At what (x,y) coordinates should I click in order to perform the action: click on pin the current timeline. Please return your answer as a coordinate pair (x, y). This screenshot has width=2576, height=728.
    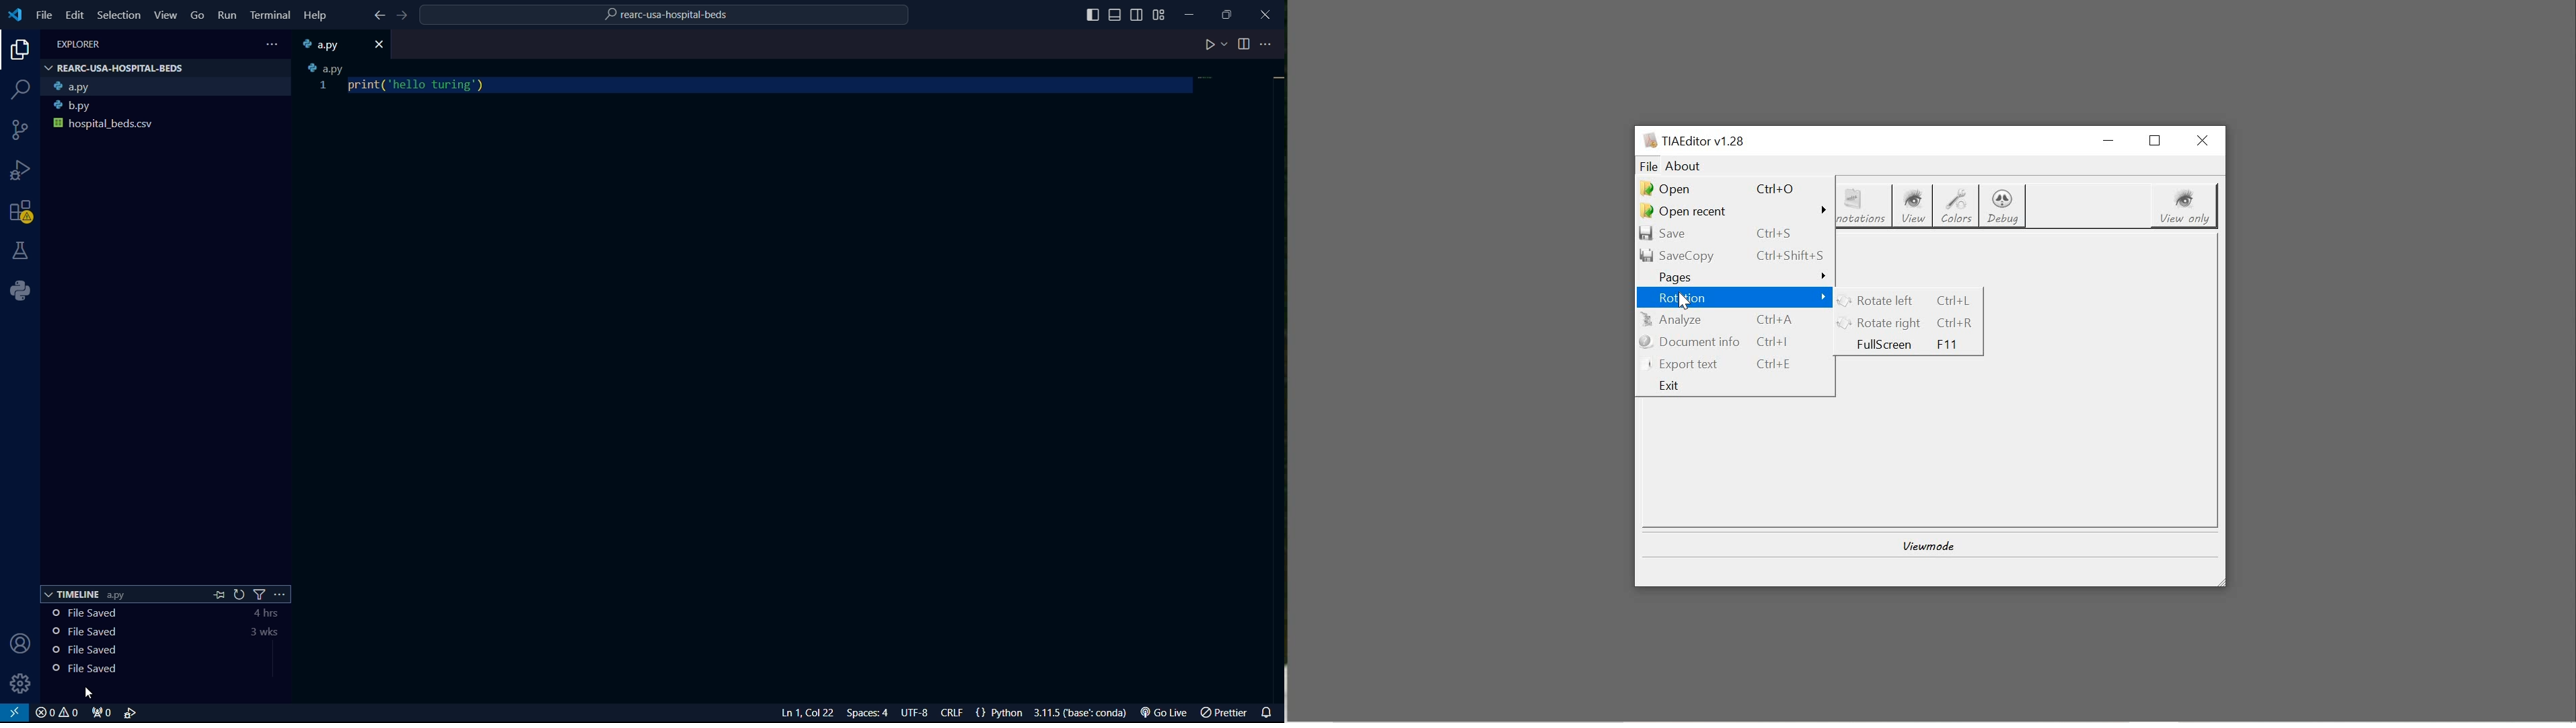
    Looking at the image, I should click on (219, 594).